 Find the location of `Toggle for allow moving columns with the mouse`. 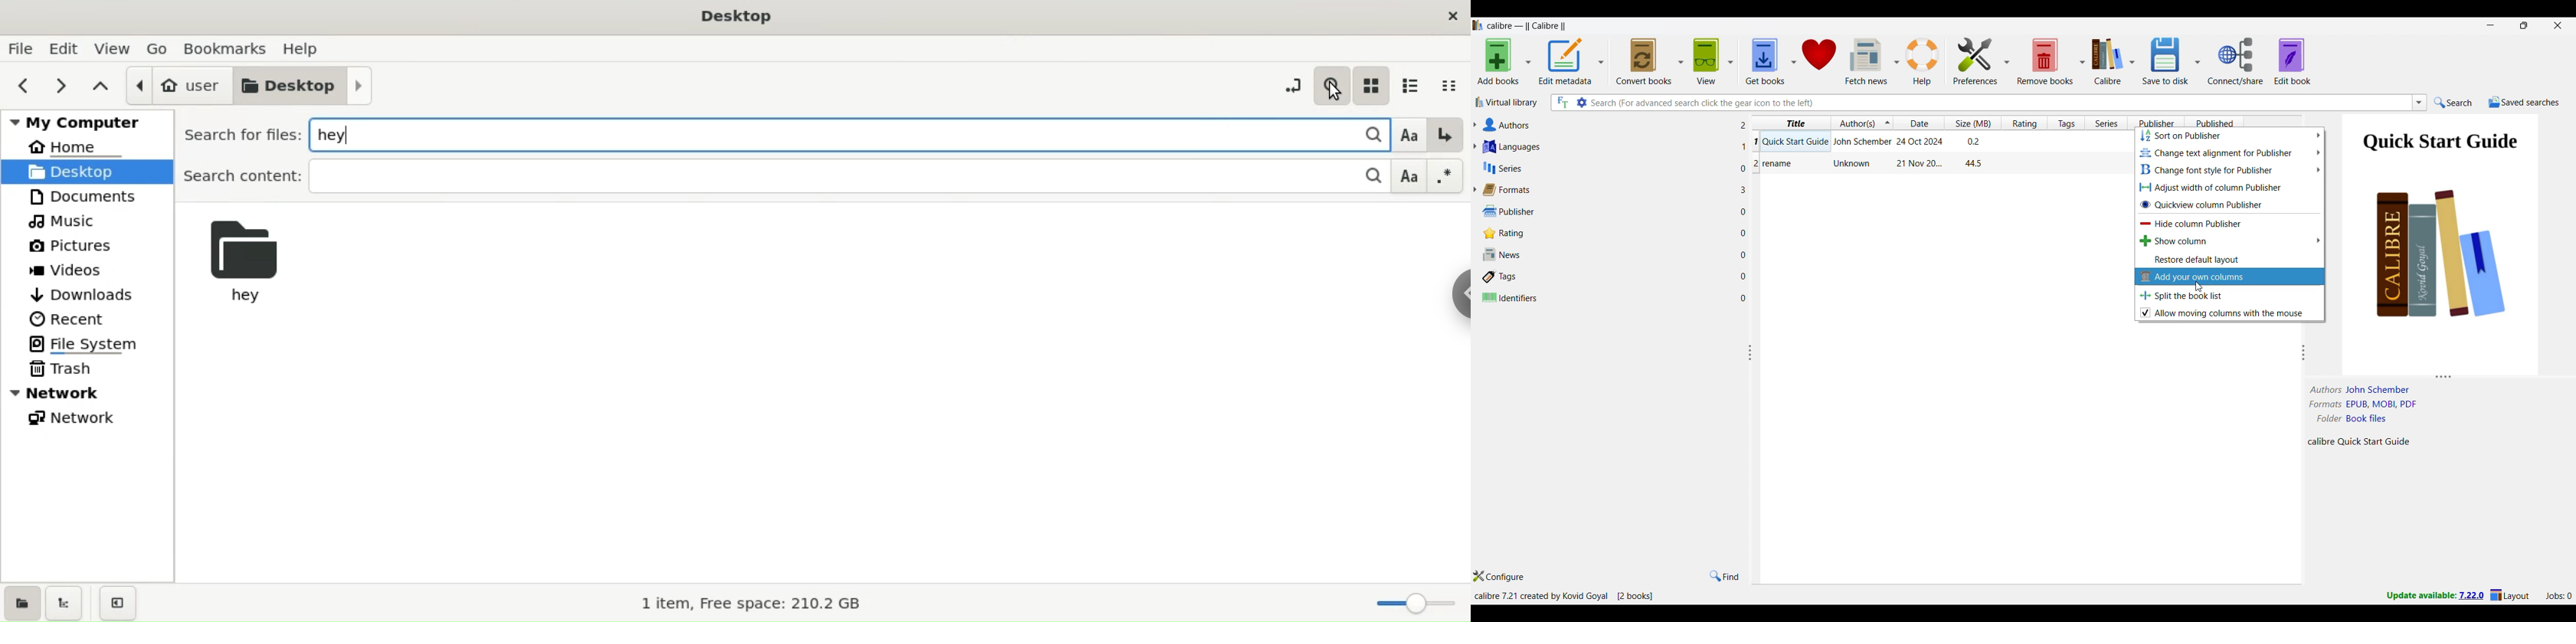

Toggle for allow moving columns with the mouse is located at coordinates (2230, 313).